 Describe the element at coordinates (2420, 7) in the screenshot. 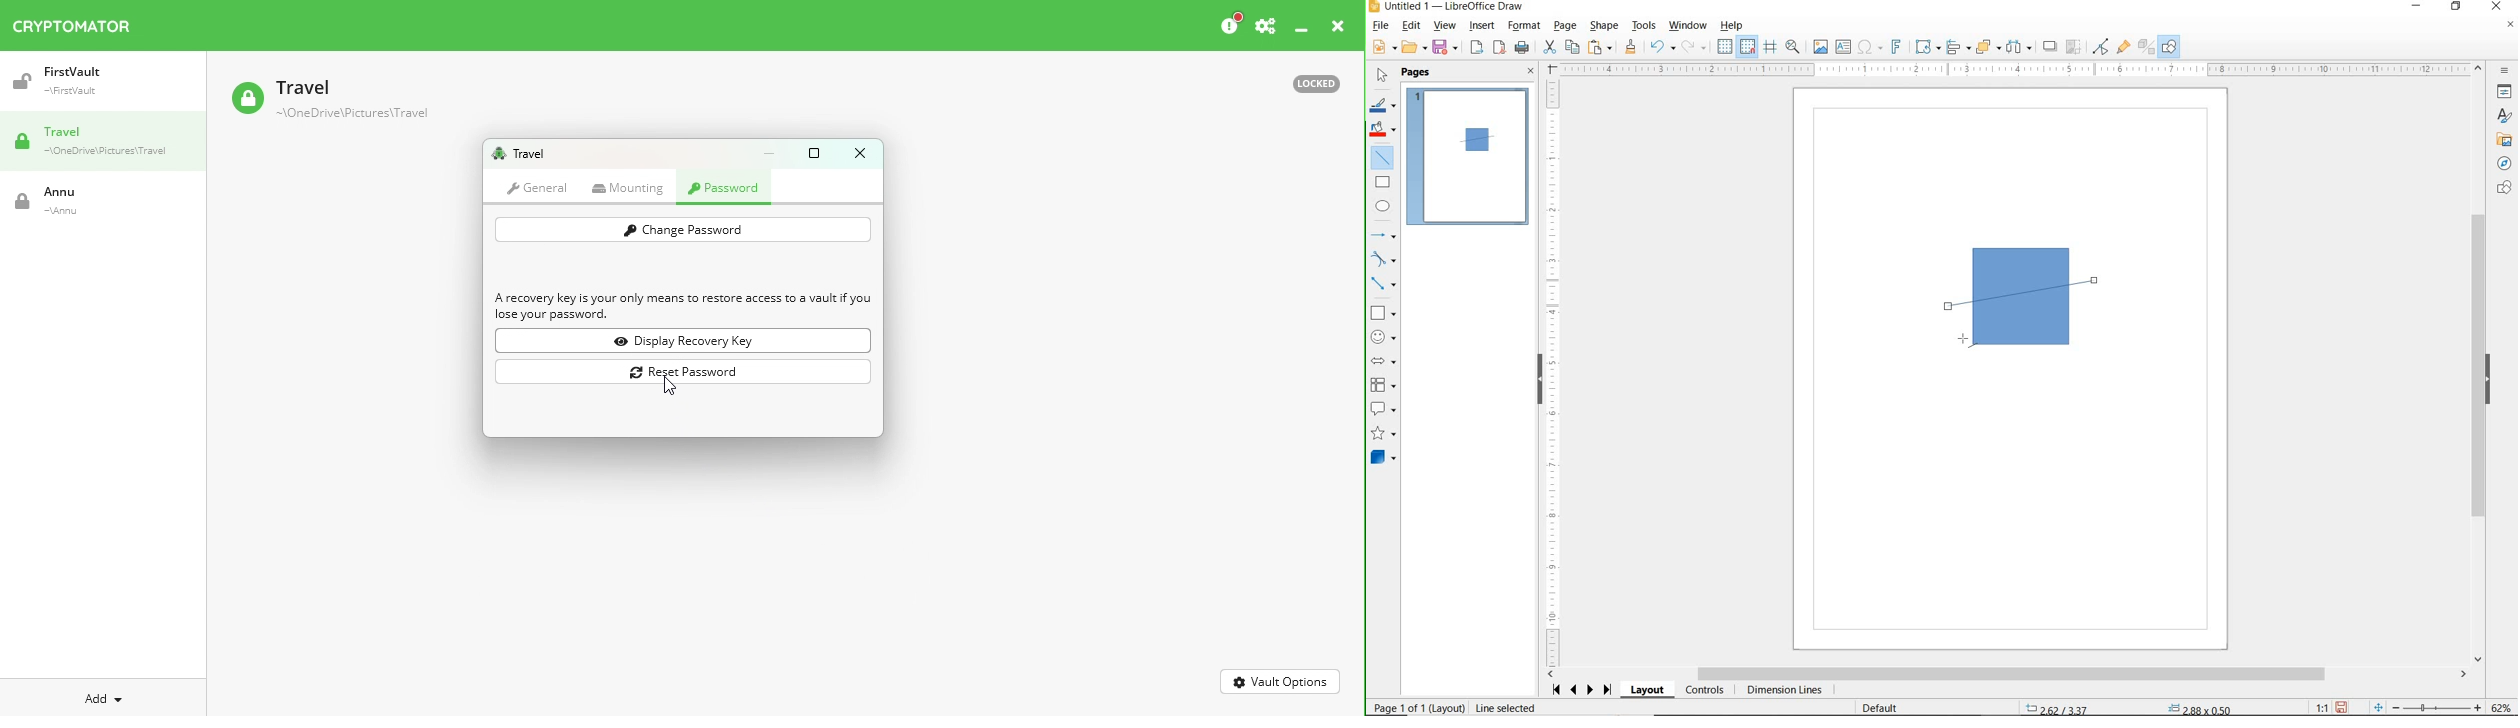

I see `MINIMIZE` at that location.